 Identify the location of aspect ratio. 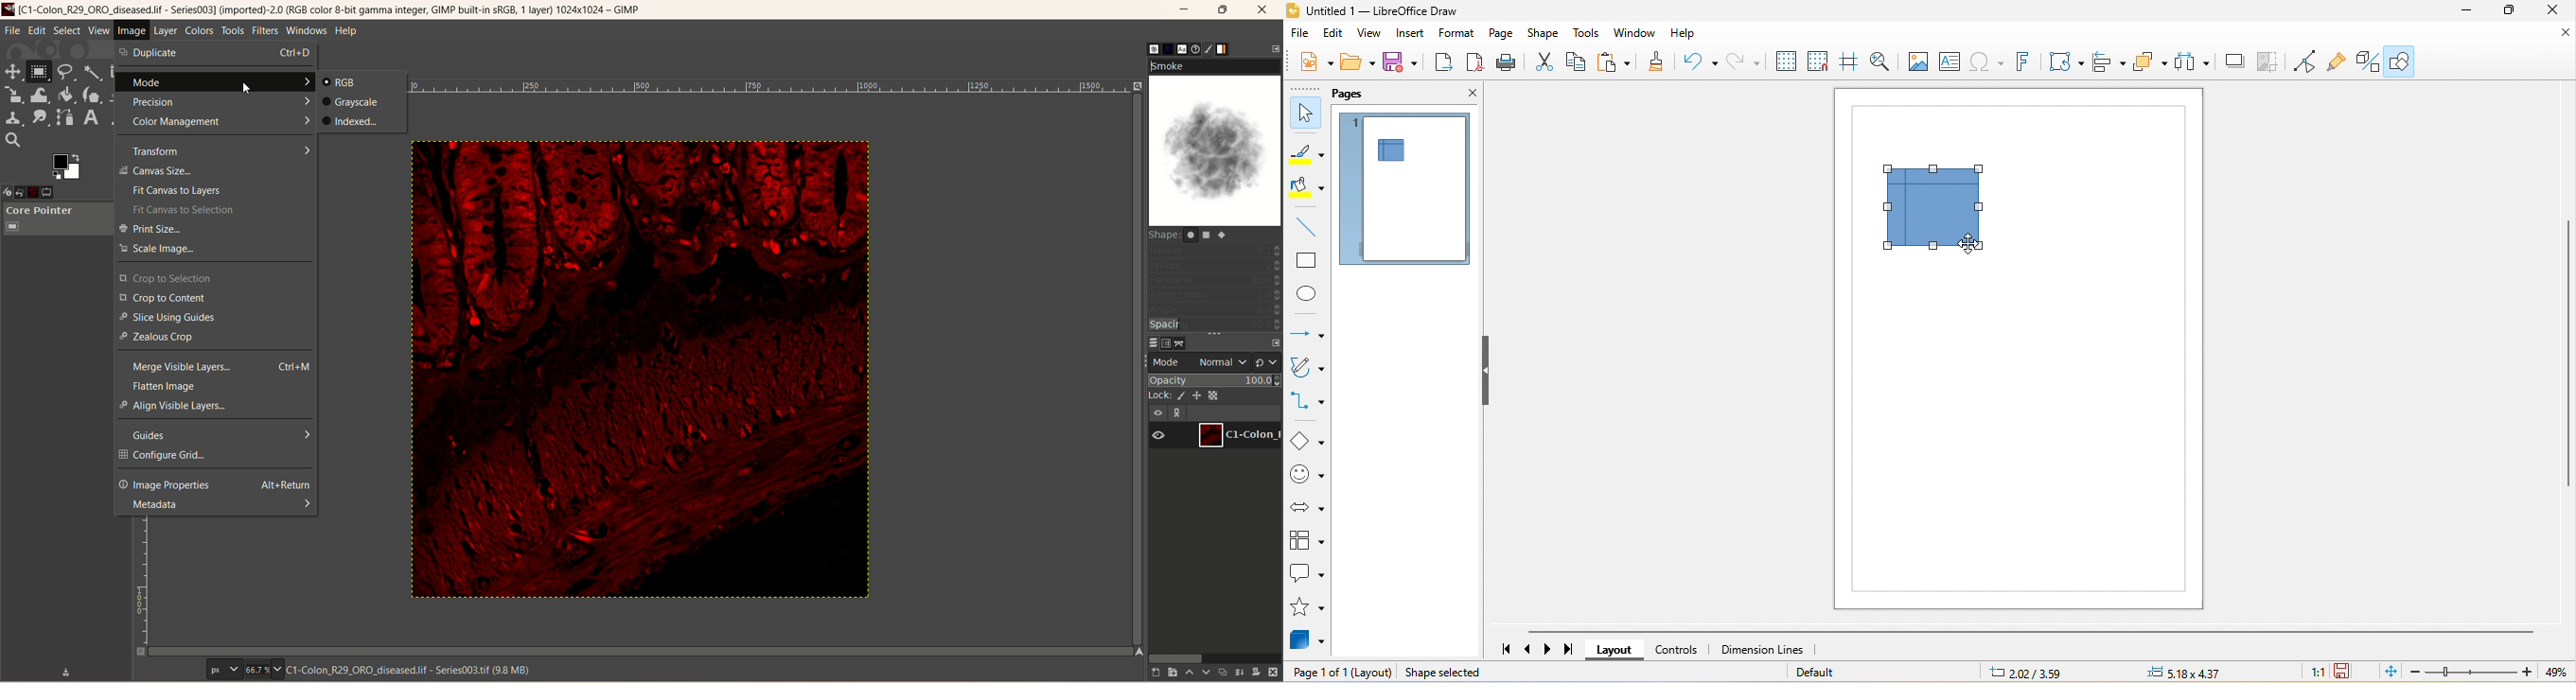
(1216, 295).